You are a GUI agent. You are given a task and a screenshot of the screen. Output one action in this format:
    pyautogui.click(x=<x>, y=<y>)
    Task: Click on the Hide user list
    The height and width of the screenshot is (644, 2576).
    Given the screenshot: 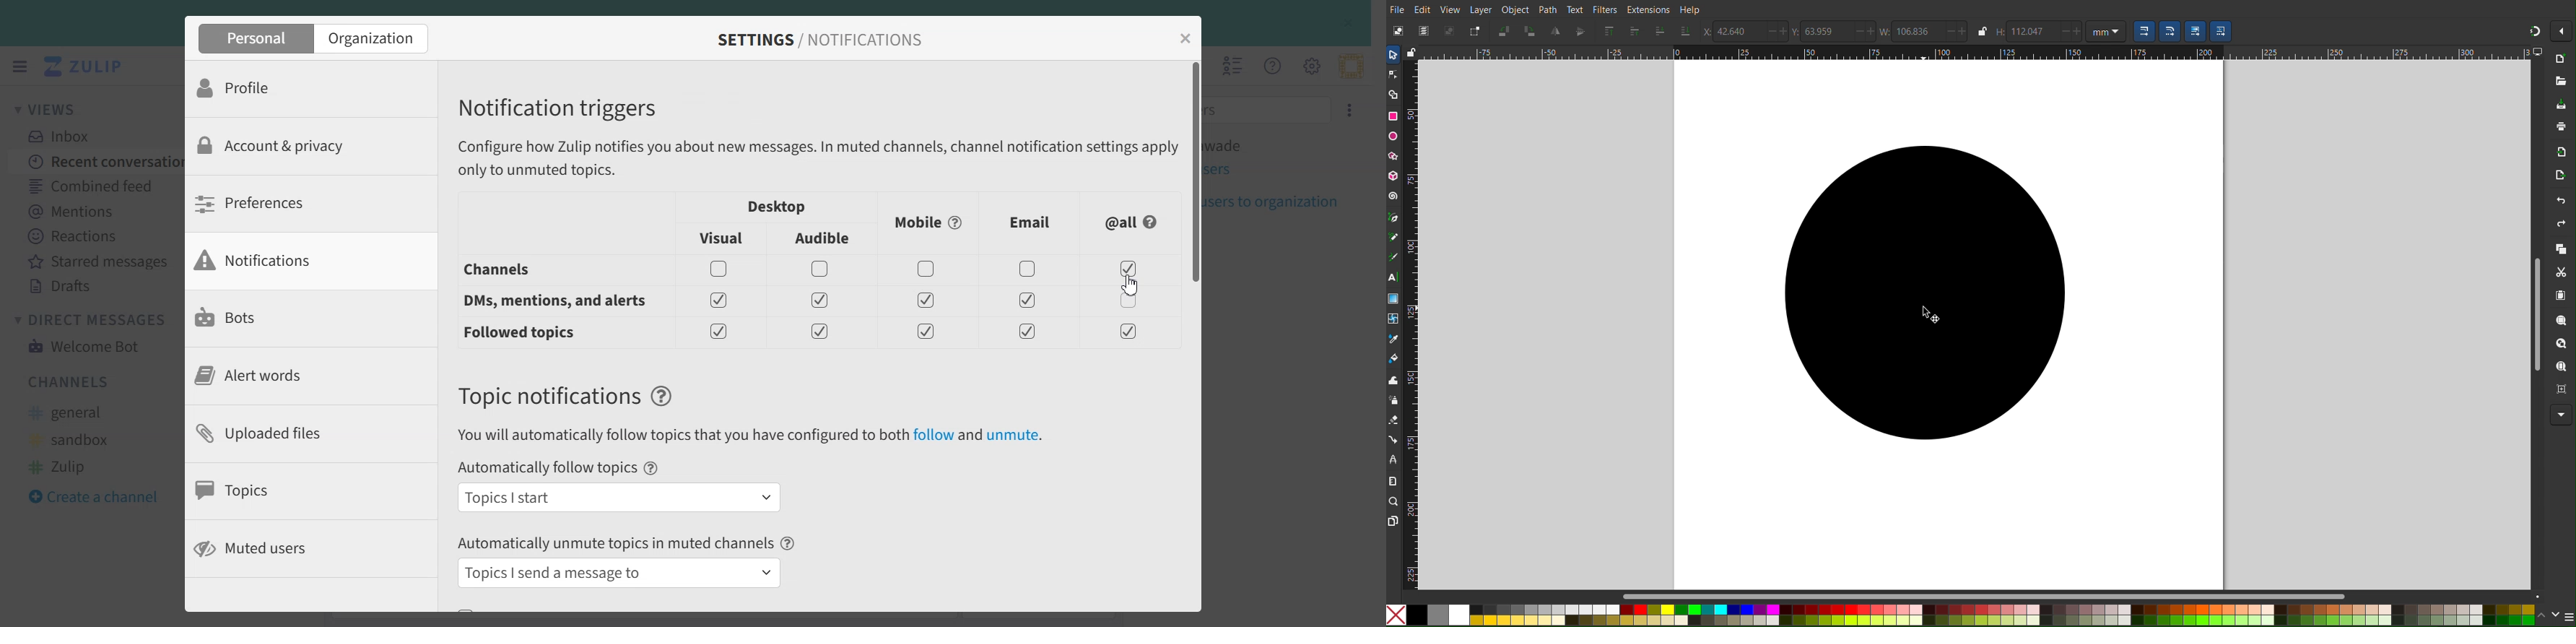 What is the action you would take?
    pyautogui.click(x=1233, y=66)
    